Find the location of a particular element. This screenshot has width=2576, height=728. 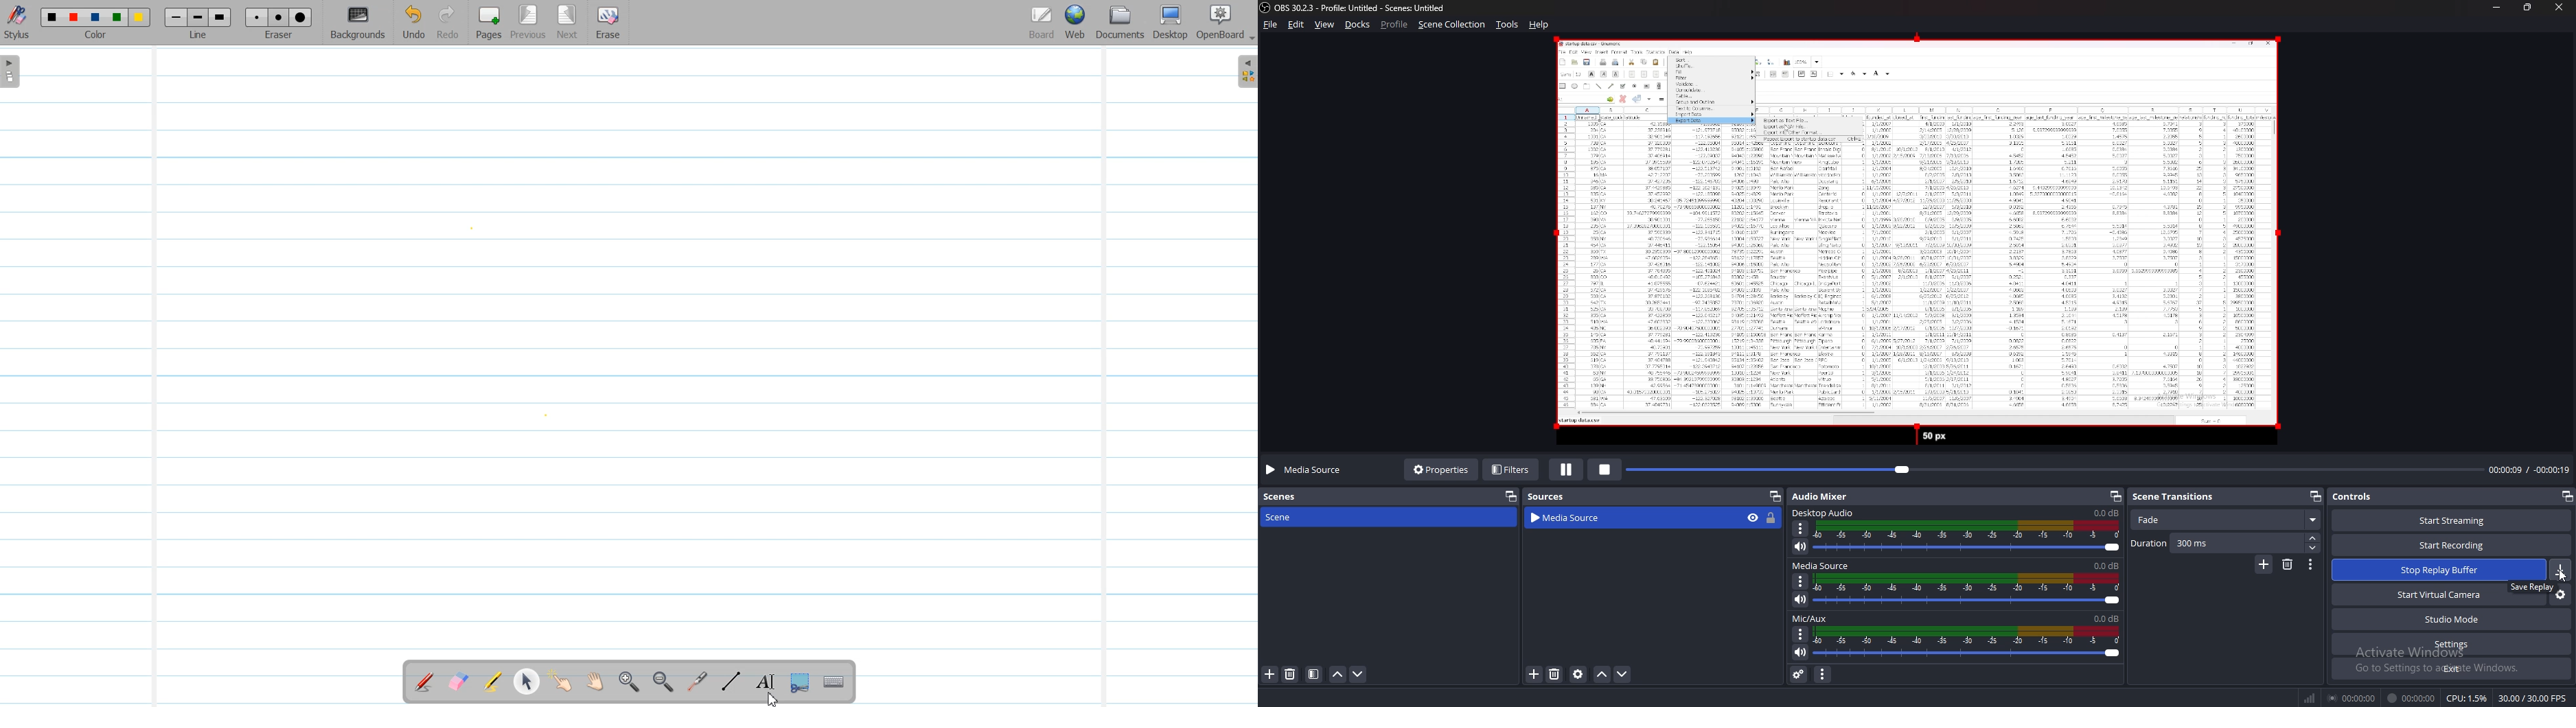

move source down is located at coordinates (1622, 674).